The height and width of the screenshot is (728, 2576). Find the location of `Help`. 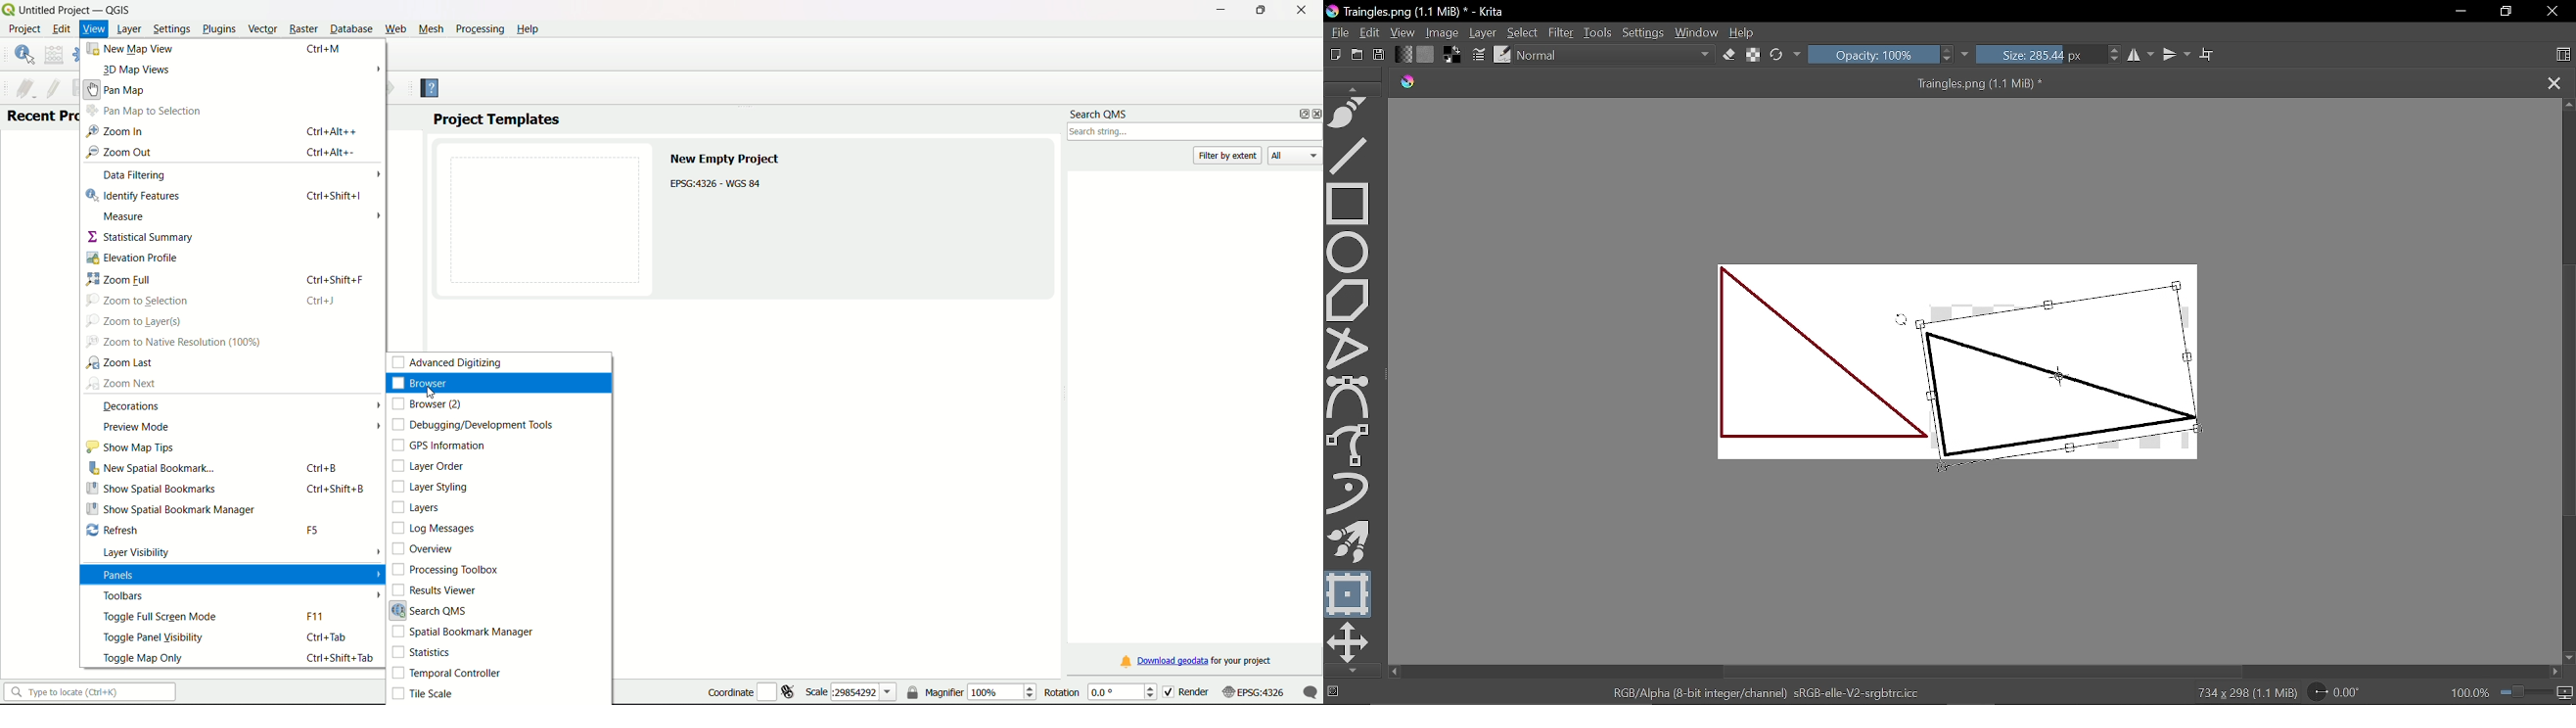

Help is located at coordinates (1742, 33).